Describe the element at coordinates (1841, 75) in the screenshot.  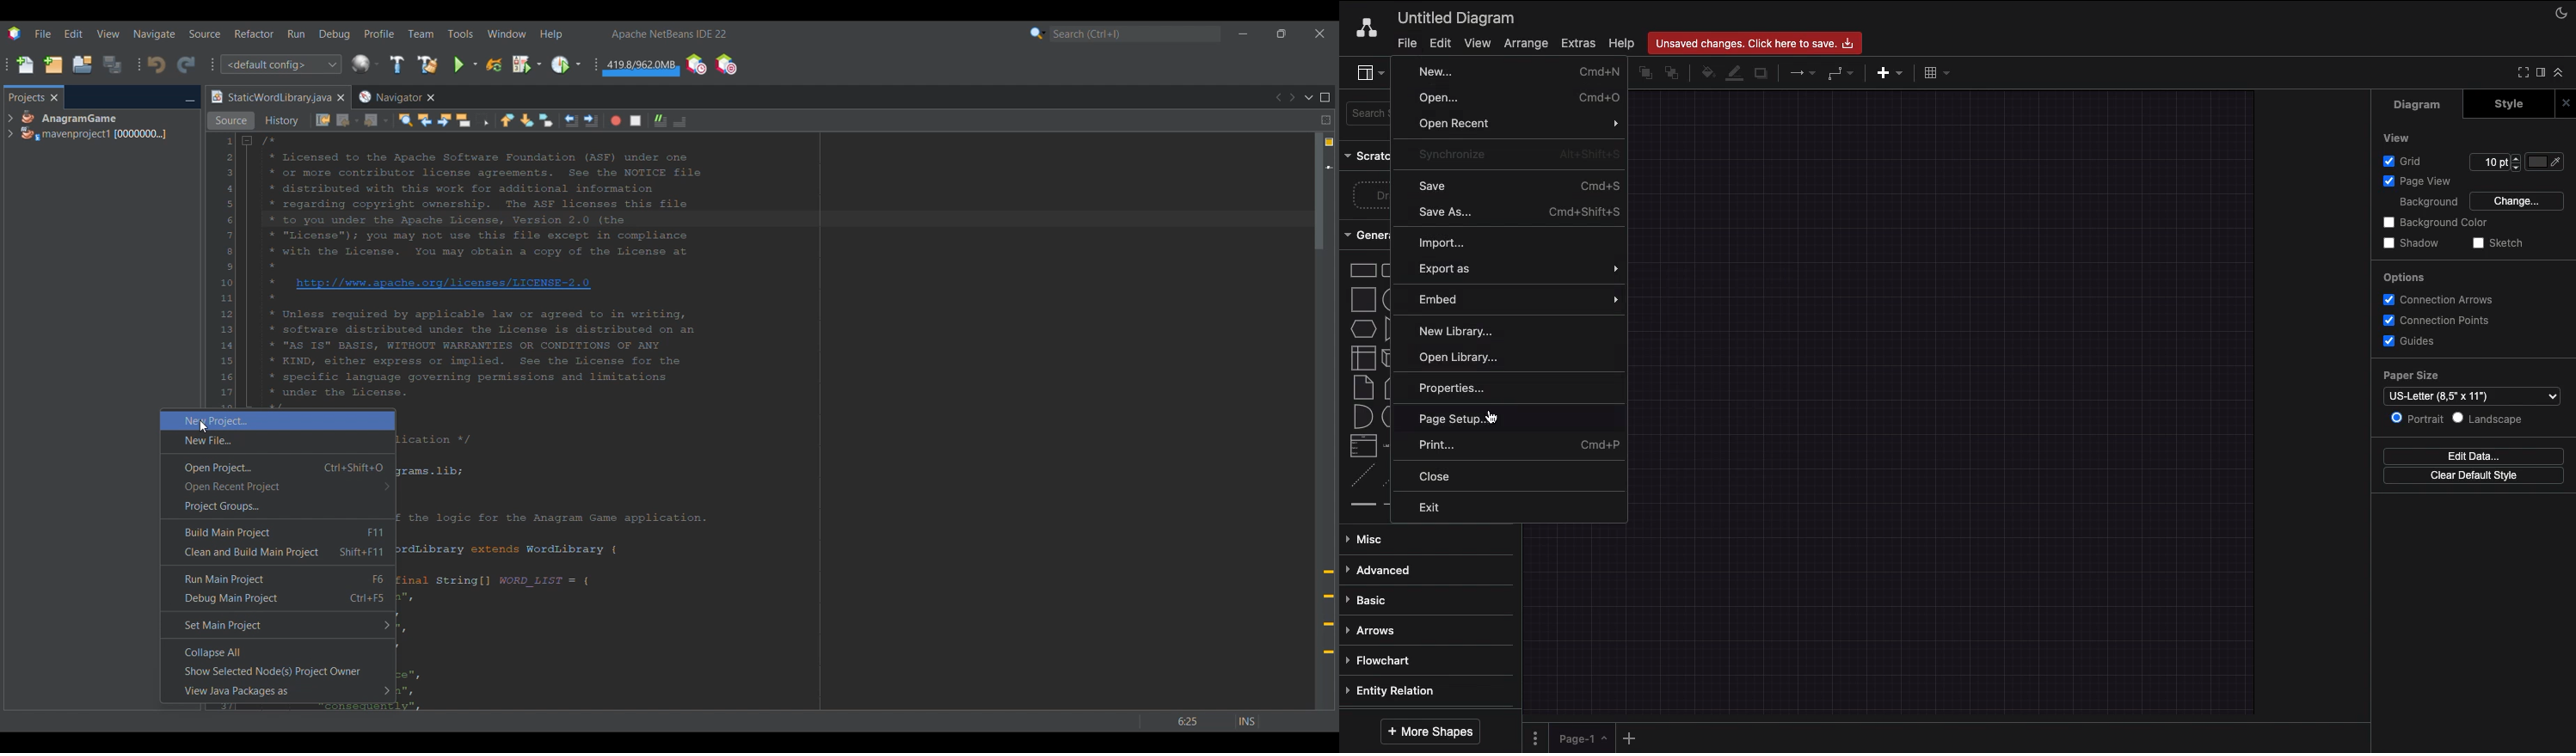
I see `Waypoints` at that location.